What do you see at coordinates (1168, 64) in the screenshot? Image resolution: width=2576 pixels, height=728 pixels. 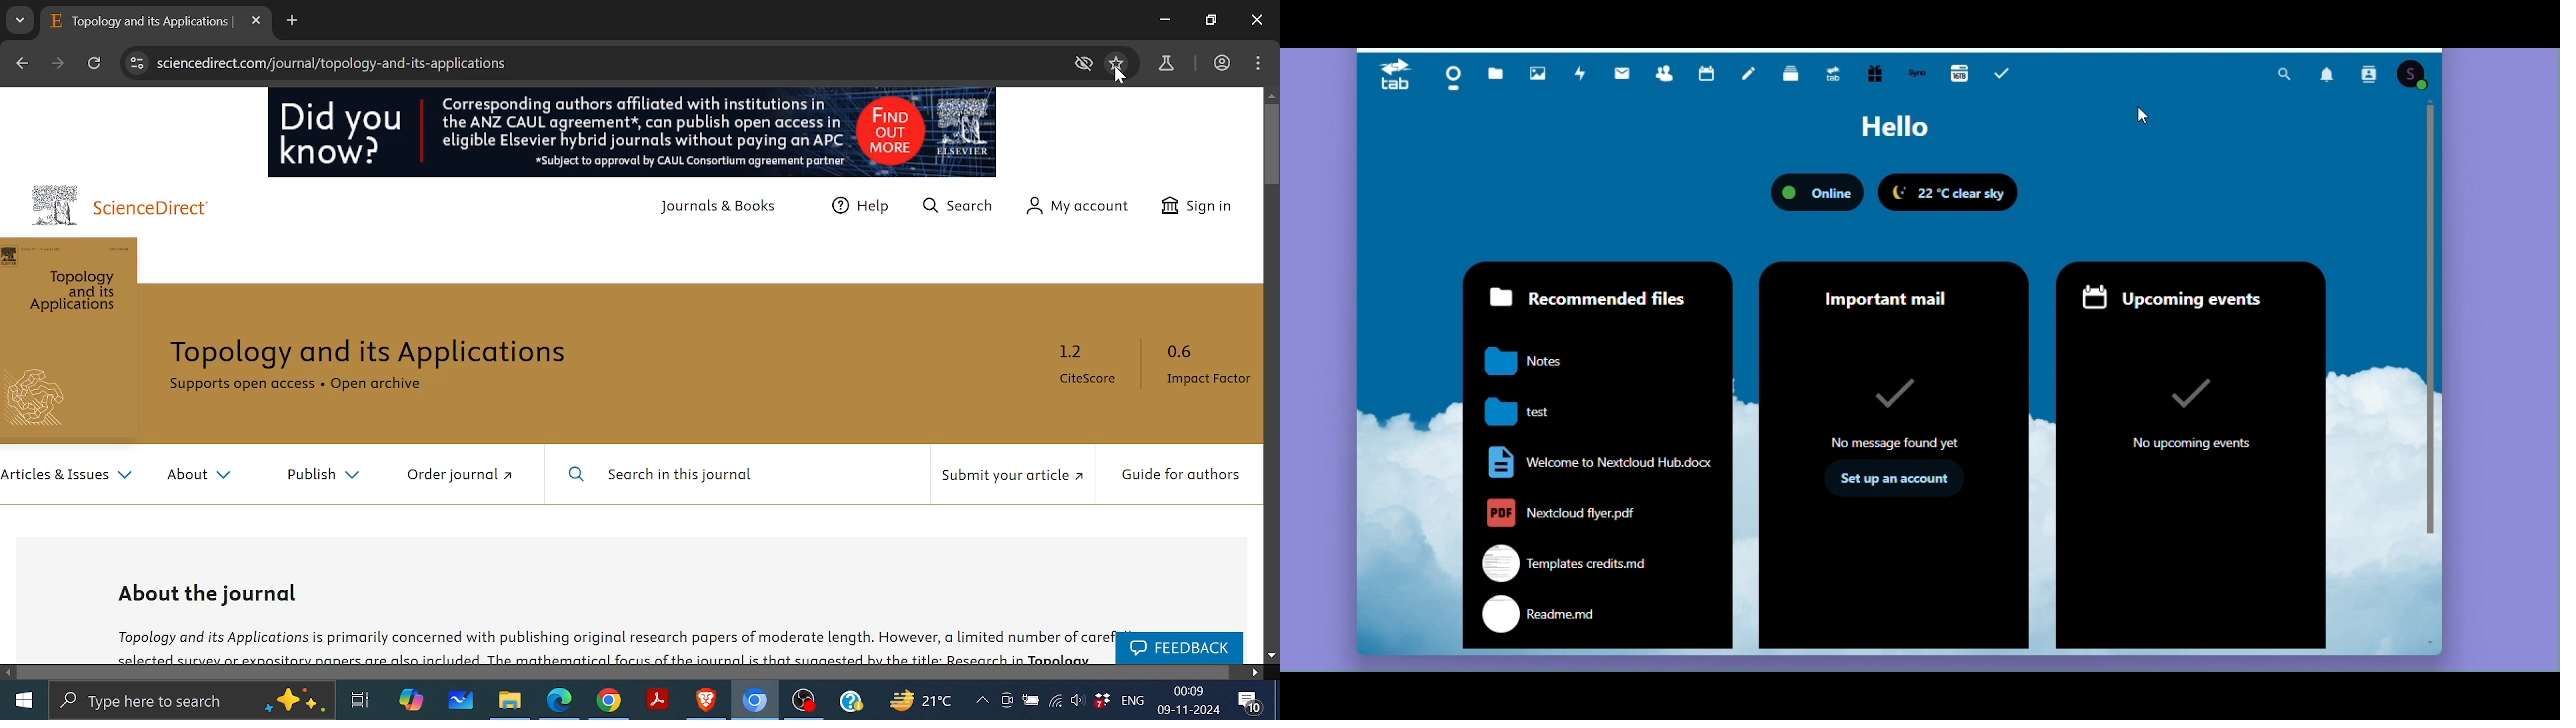 I see `Labs` at bounding box center [1168, 64].